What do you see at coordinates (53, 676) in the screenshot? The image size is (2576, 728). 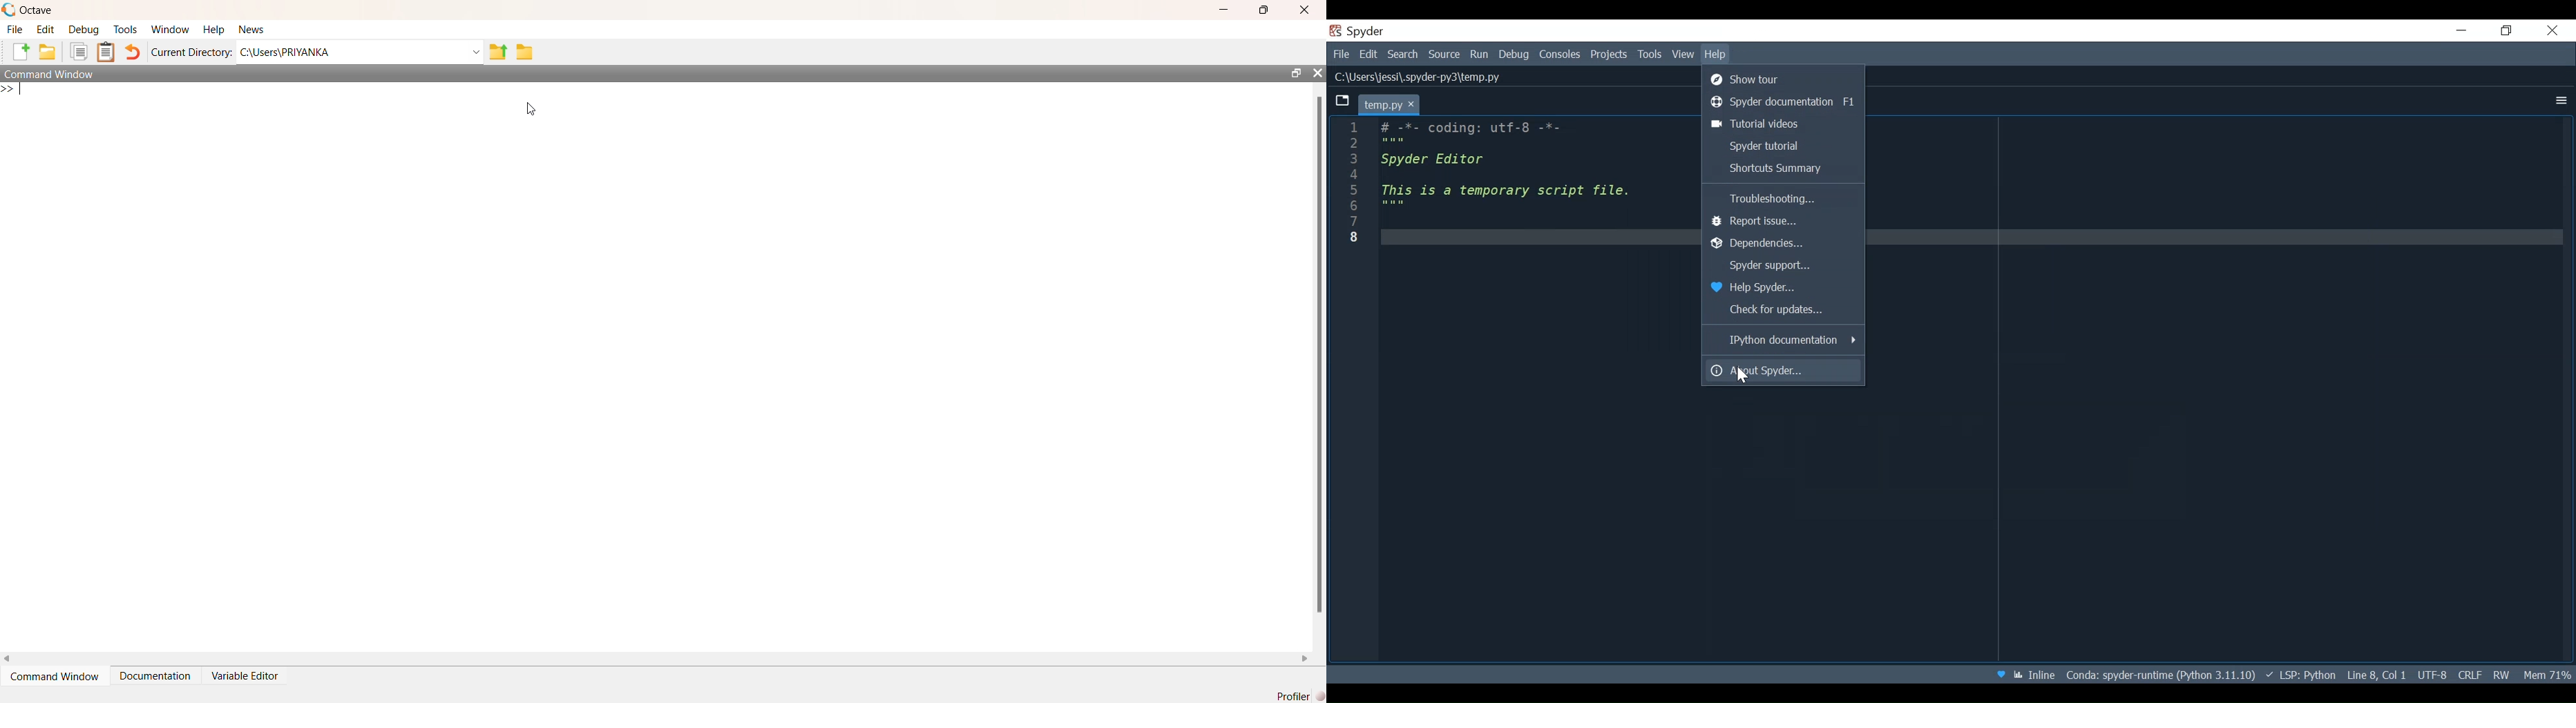 I see `Command Window` at bounding box center [53, 676].